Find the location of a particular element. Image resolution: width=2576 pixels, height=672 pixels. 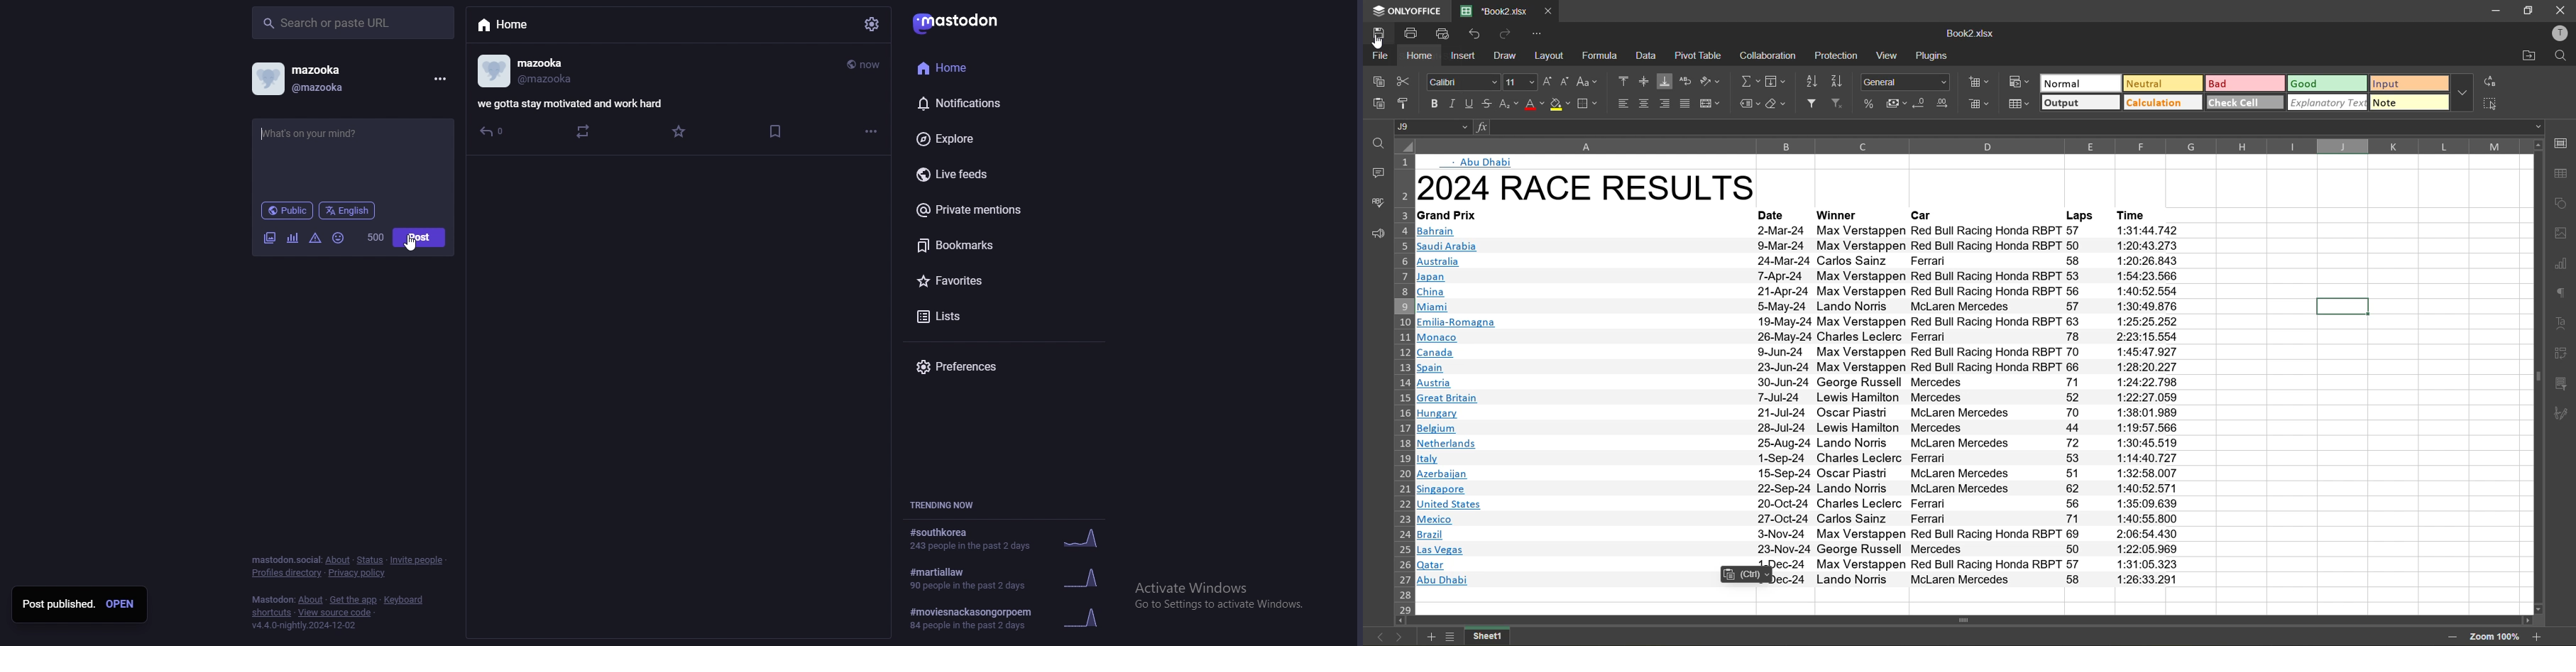

zoom factor is located at coordinates (2494, 636).